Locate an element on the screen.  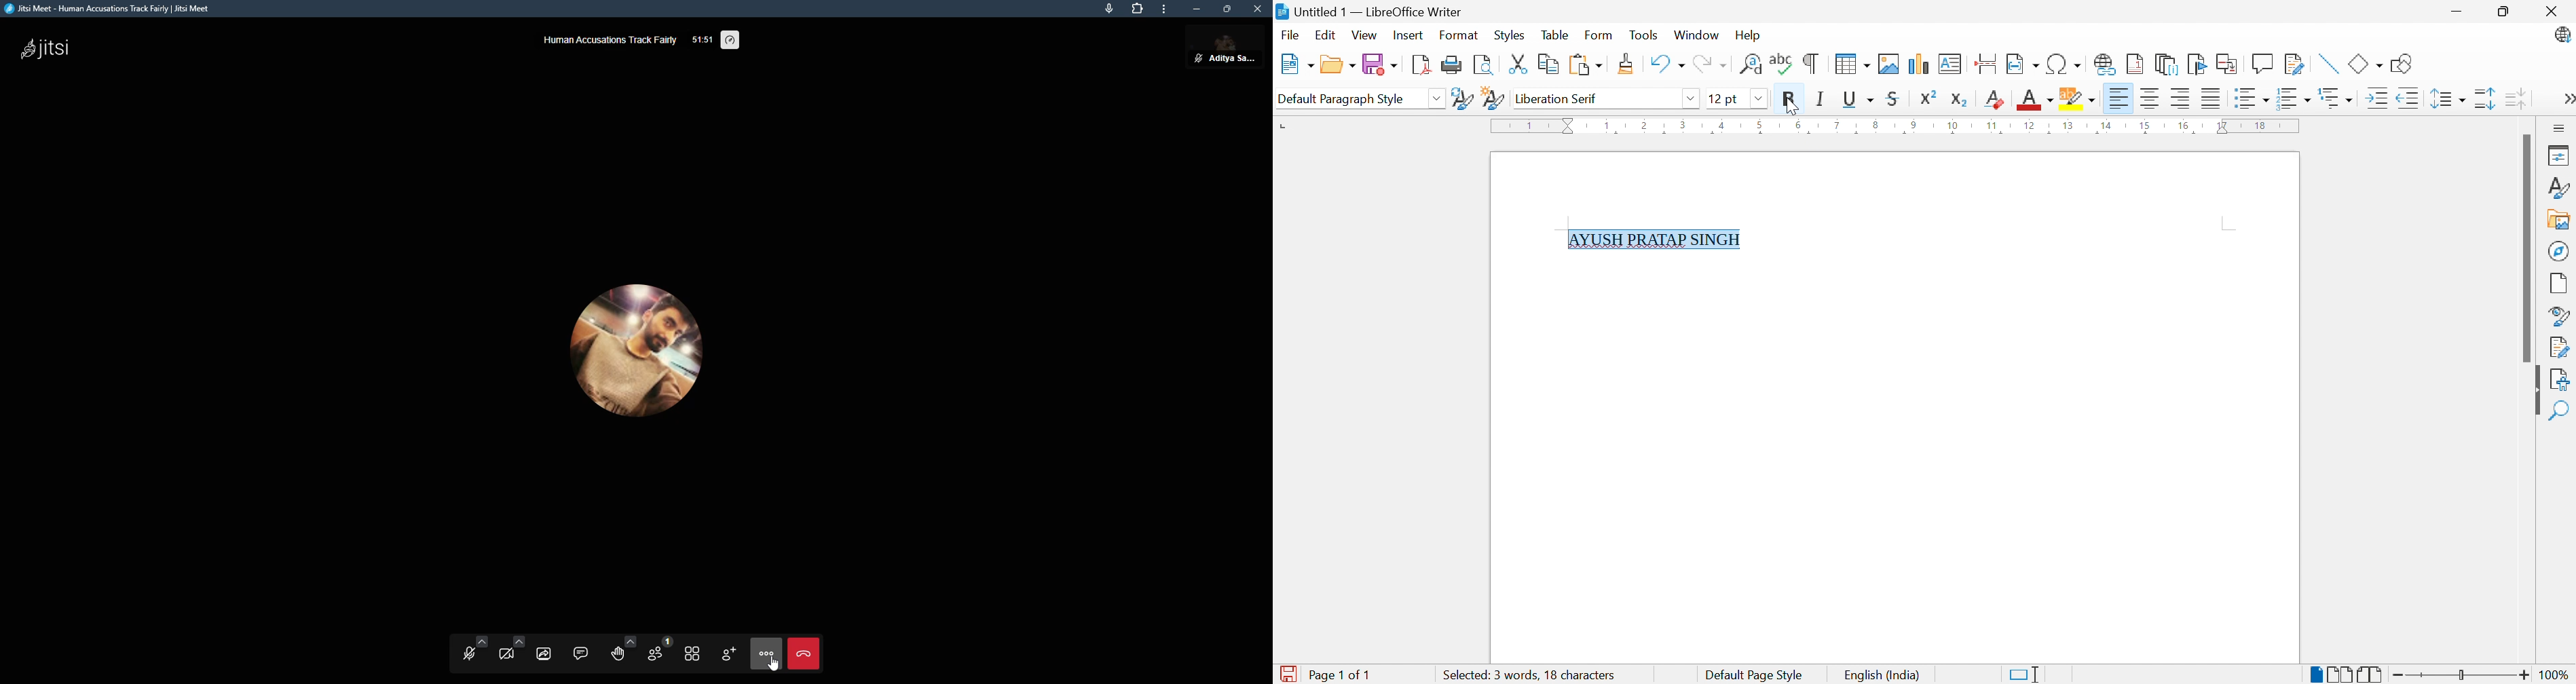
Toggle Print Preview is located at coordinates (1484, 65).